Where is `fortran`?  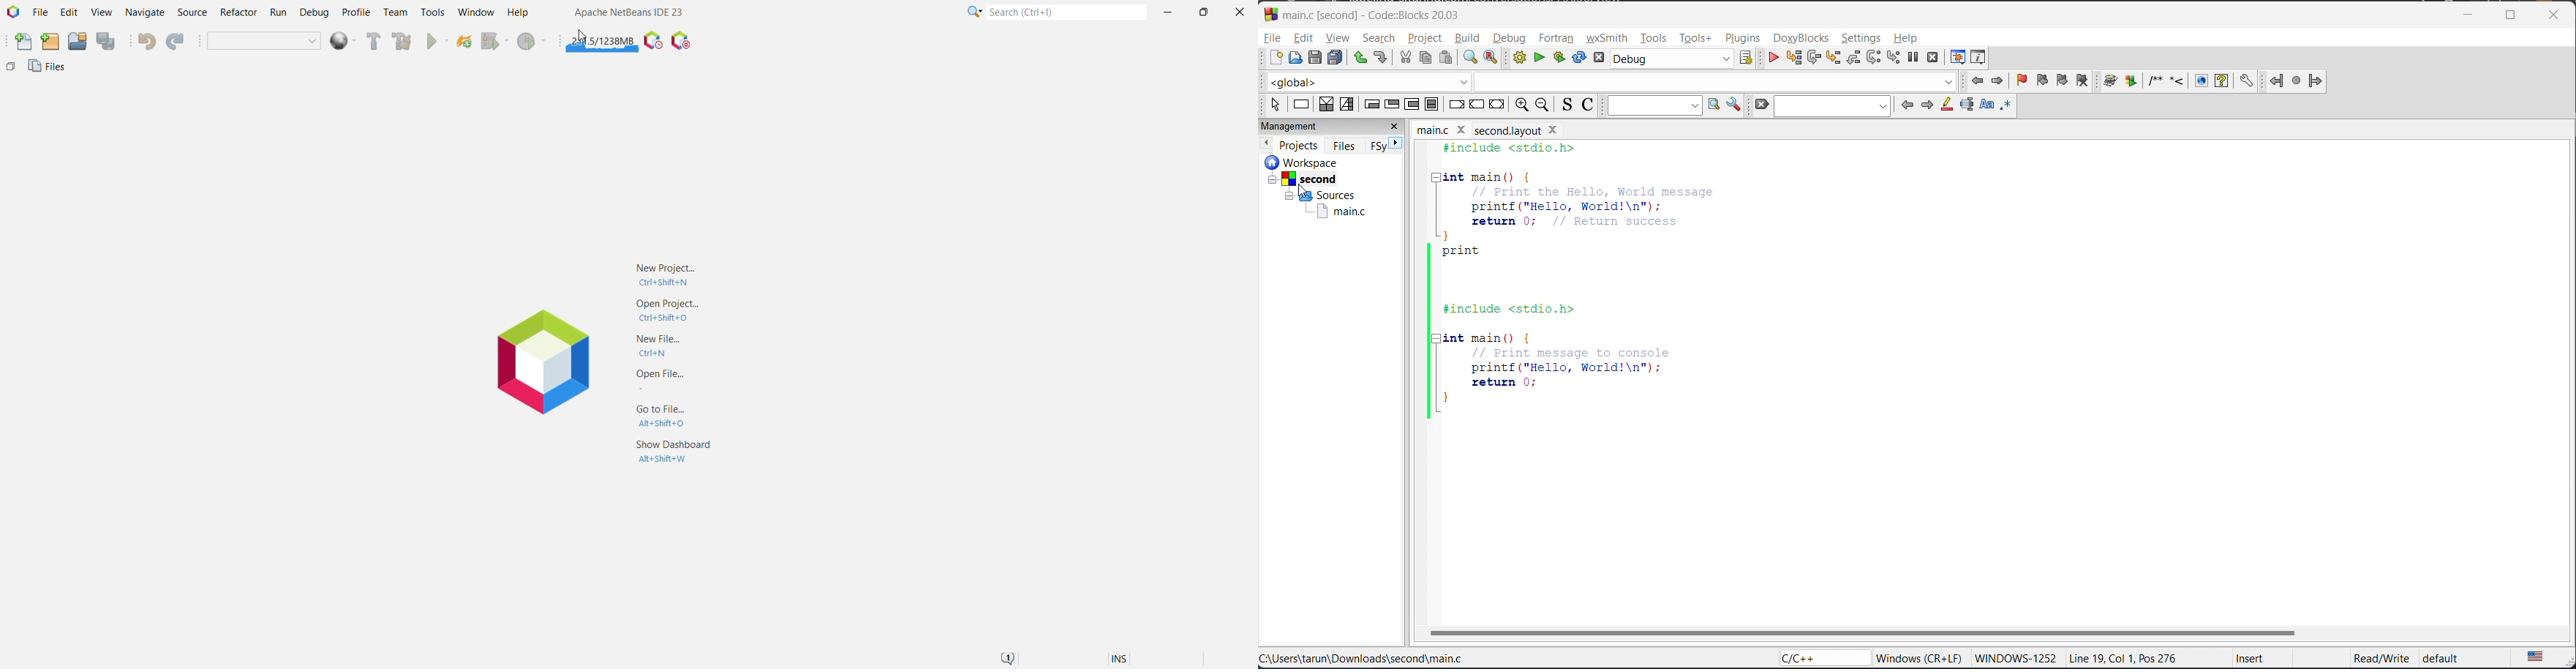 fortran is located at coordinates (2295, 81).